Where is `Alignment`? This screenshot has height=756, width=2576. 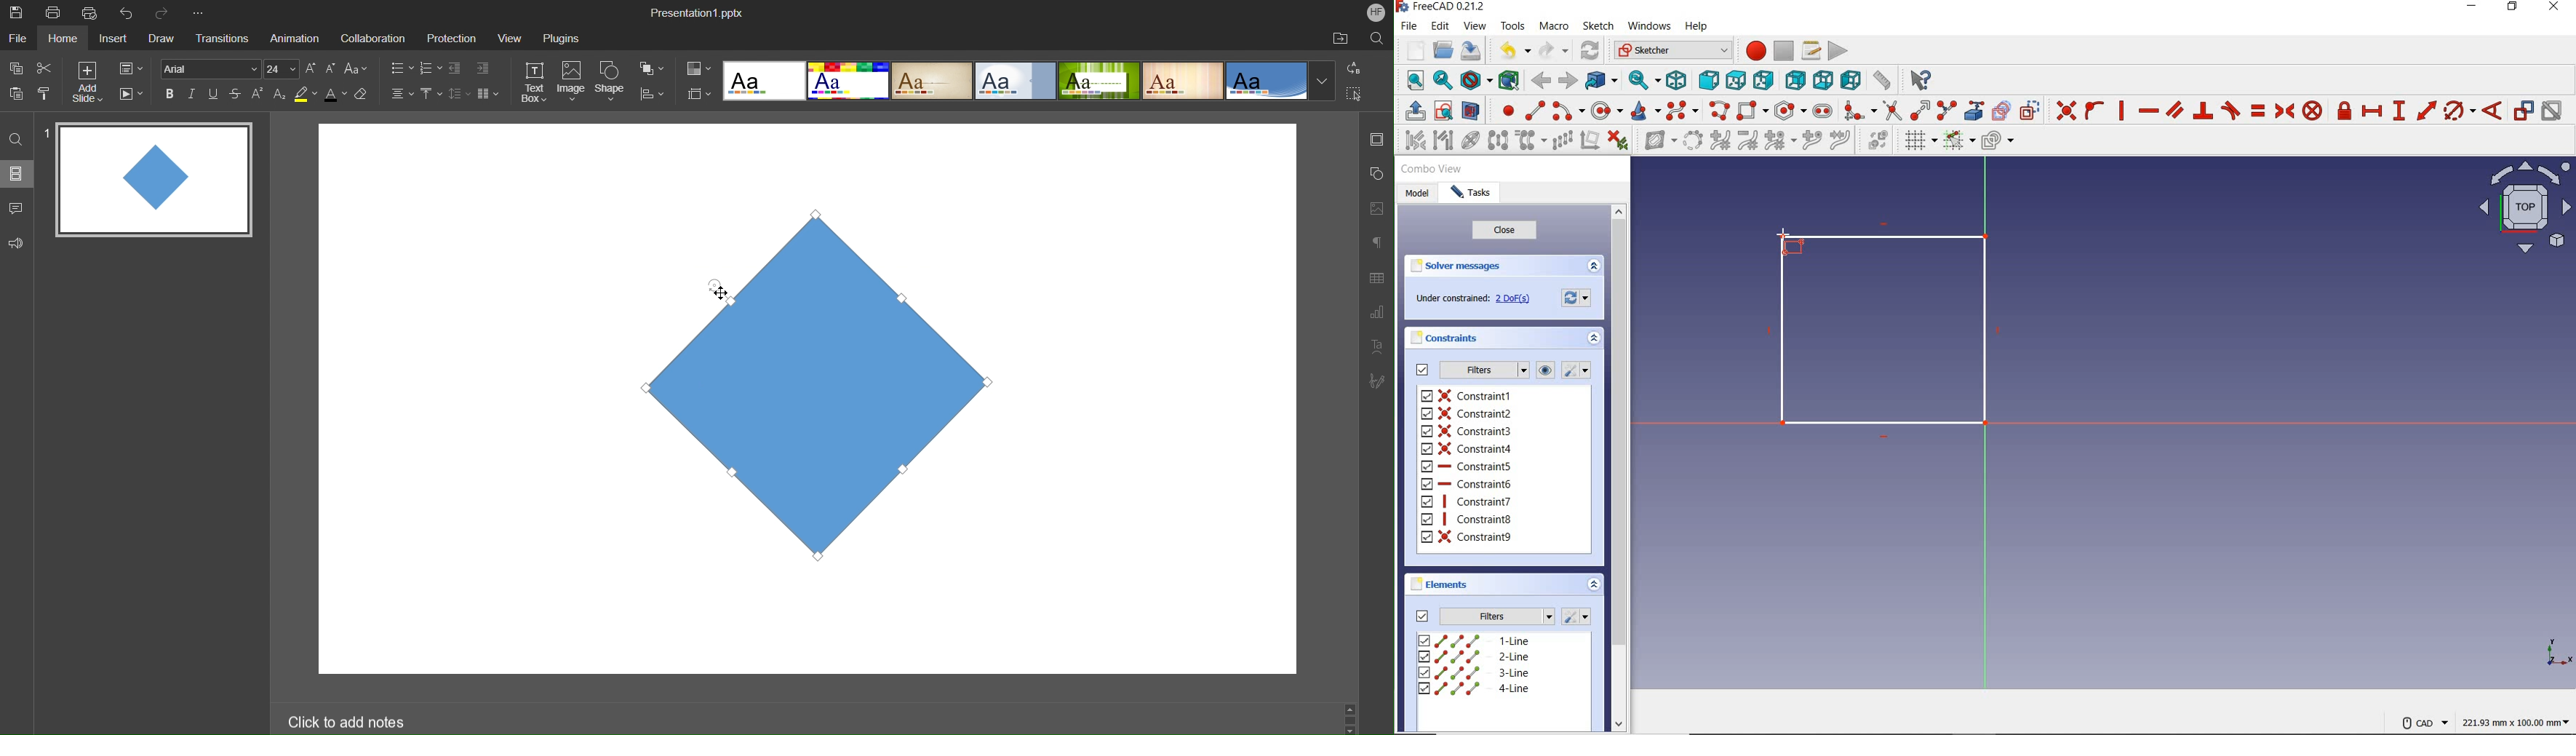 Alignment is located at coordinates (402, 93).